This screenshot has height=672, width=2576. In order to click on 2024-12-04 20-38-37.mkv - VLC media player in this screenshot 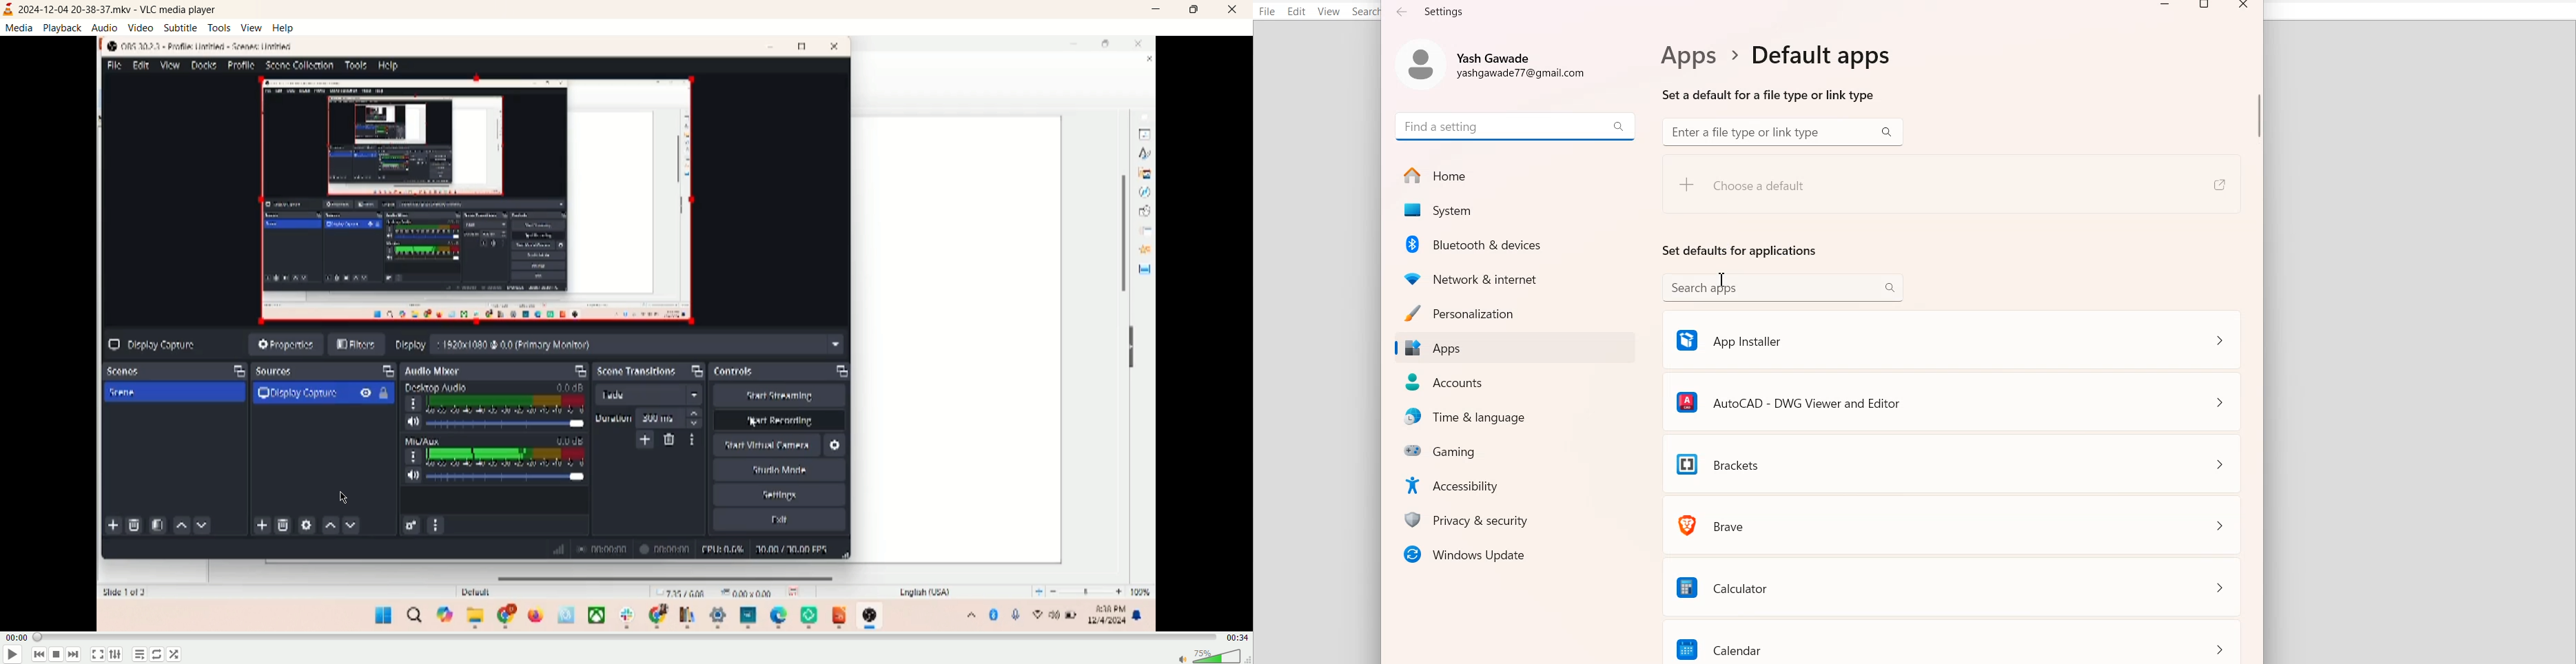, I will do `click(124, 9)`.